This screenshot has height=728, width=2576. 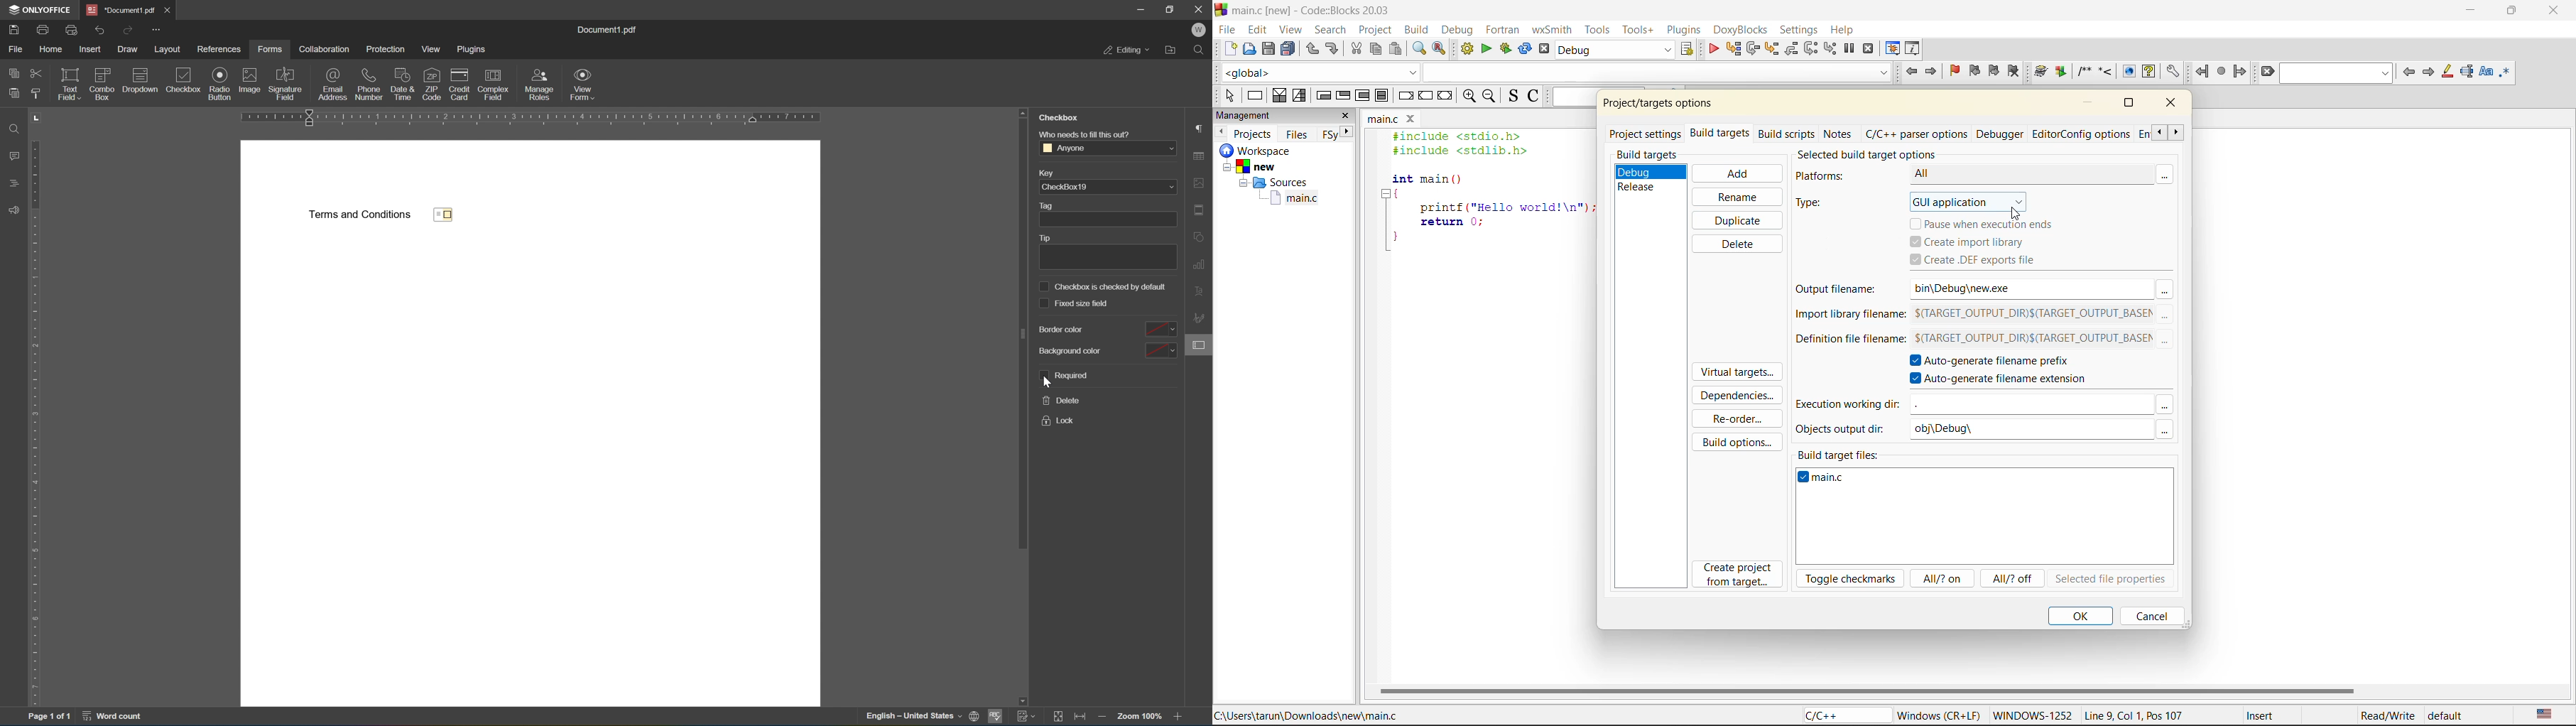 I want to click on Insert a comment block at the current line, so click(x=2084, y=72).